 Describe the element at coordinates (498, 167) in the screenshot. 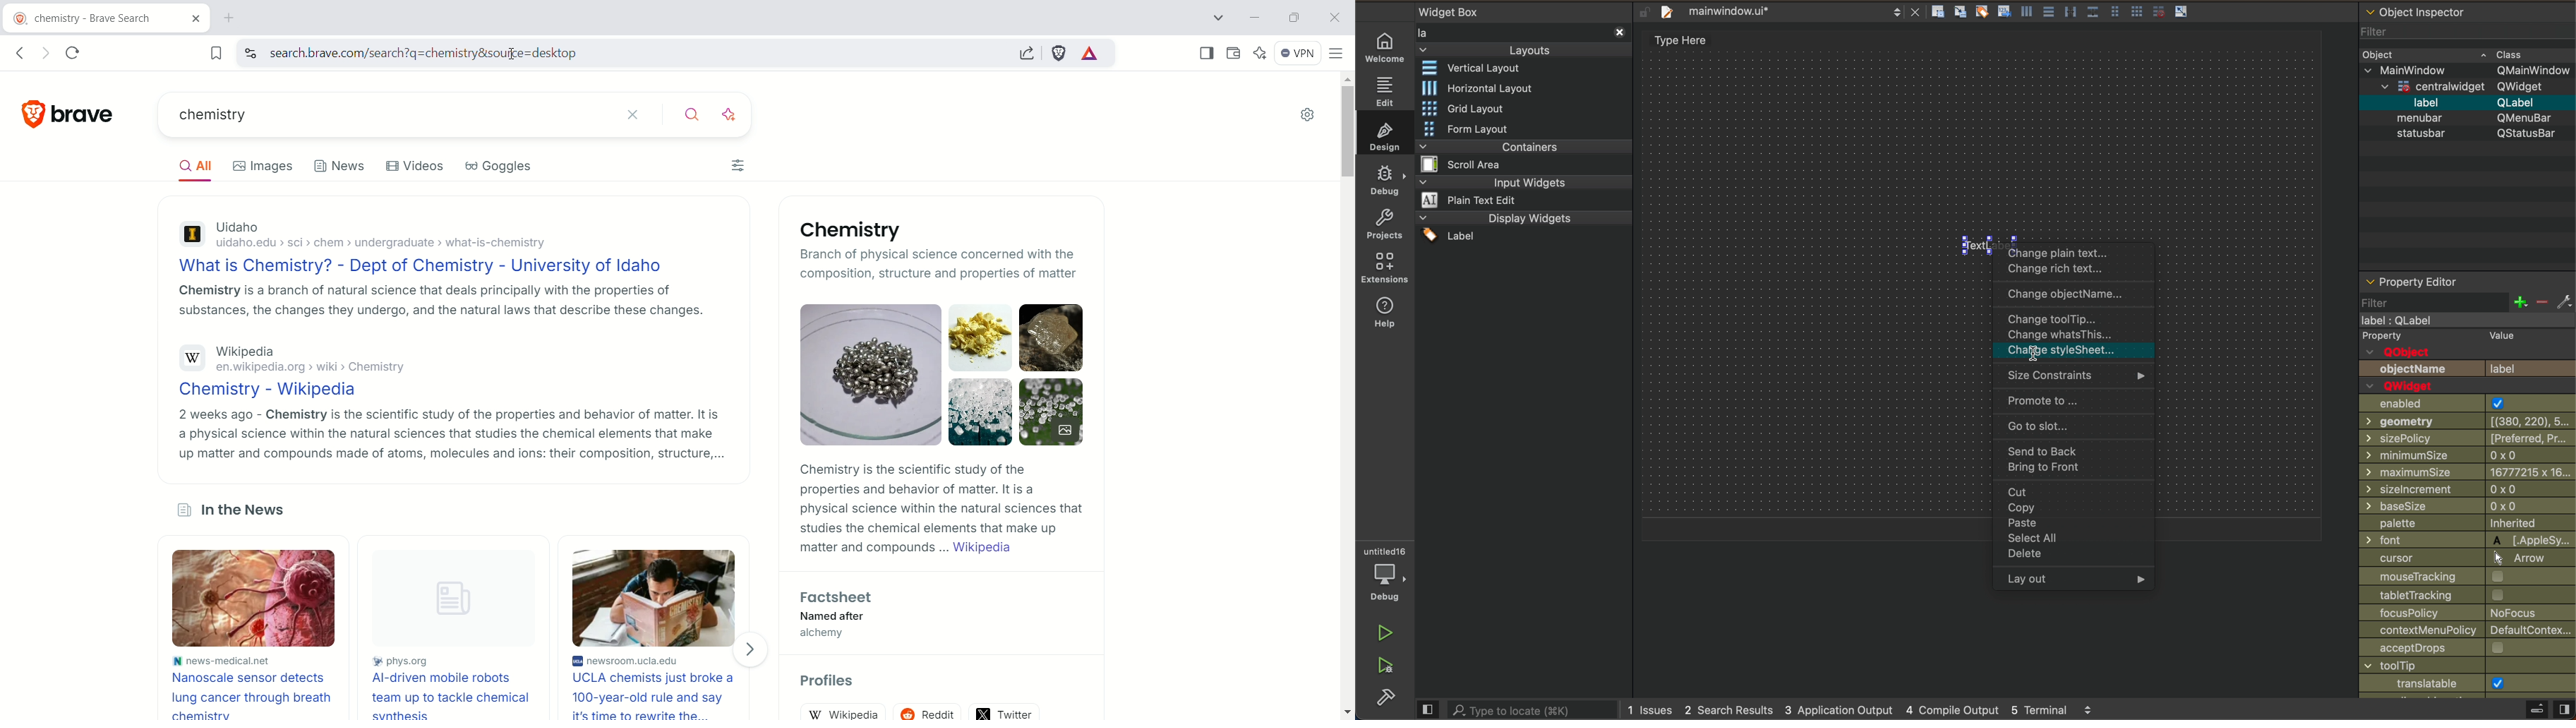

I see `goggles` at that location.